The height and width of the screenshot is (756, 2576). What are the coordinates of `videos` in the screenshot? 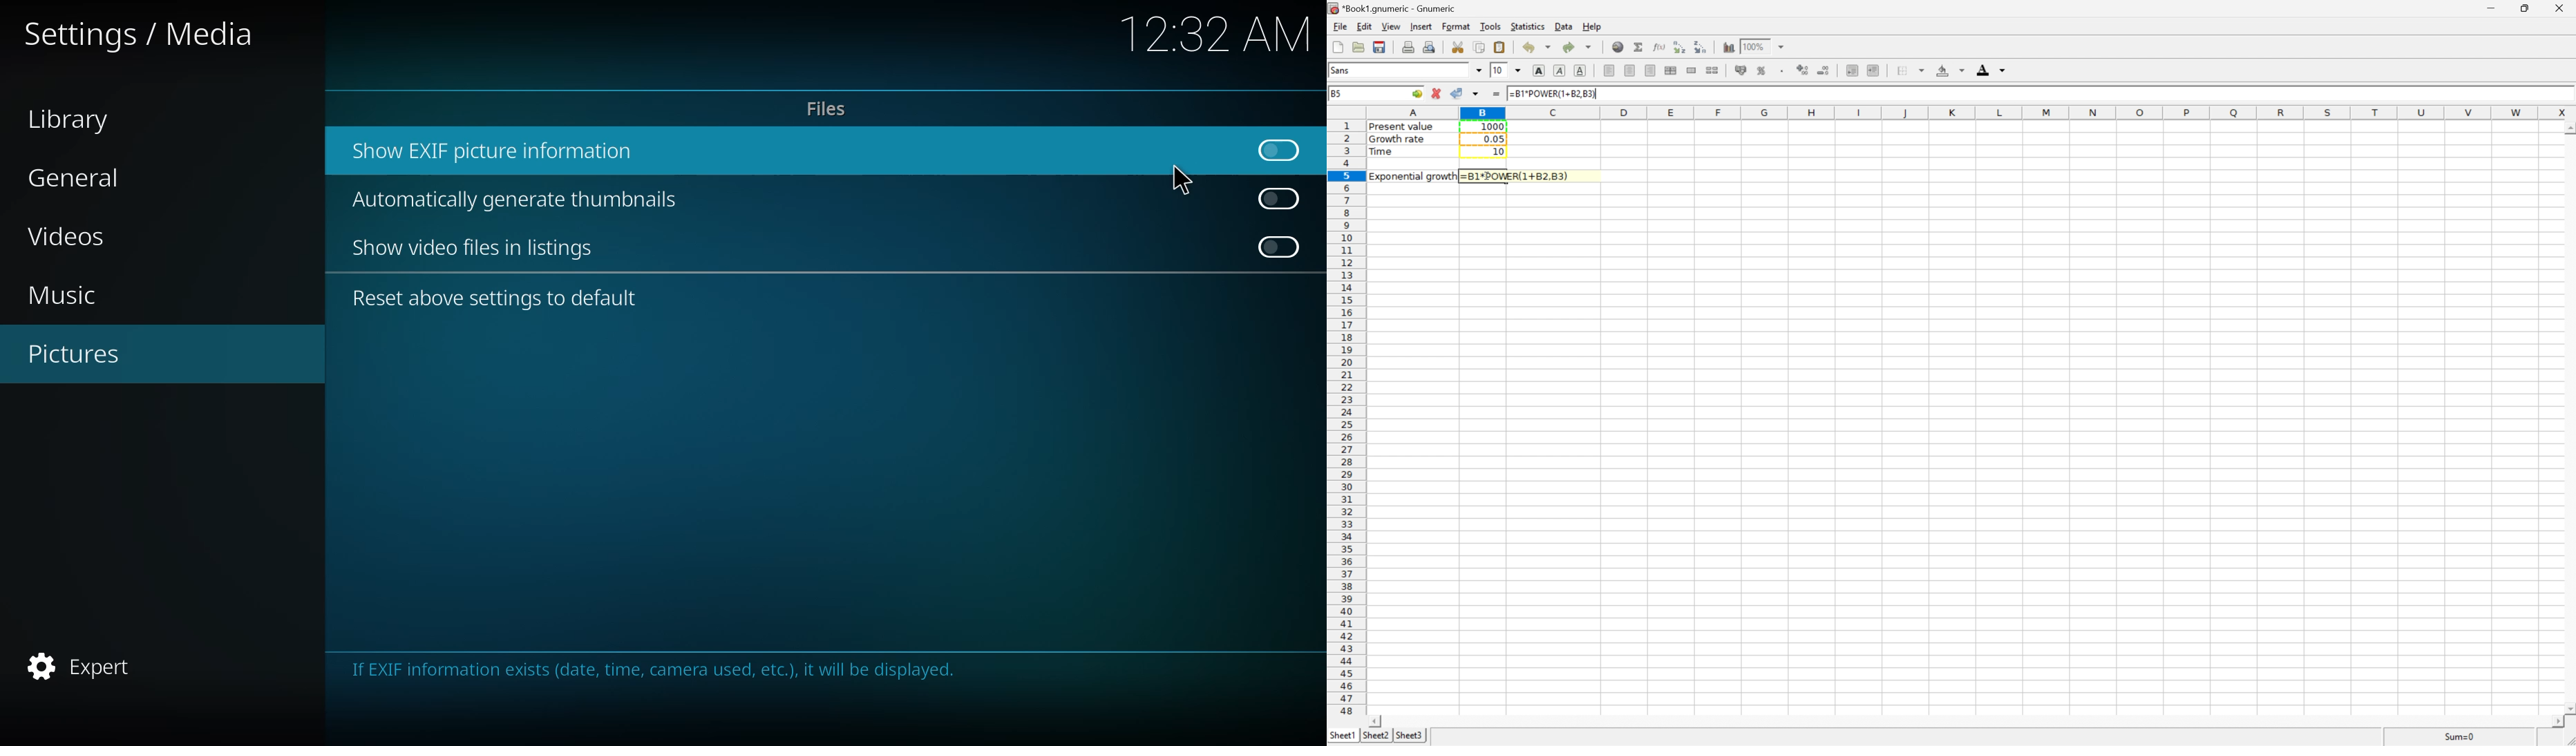 It's located at (73, 234).